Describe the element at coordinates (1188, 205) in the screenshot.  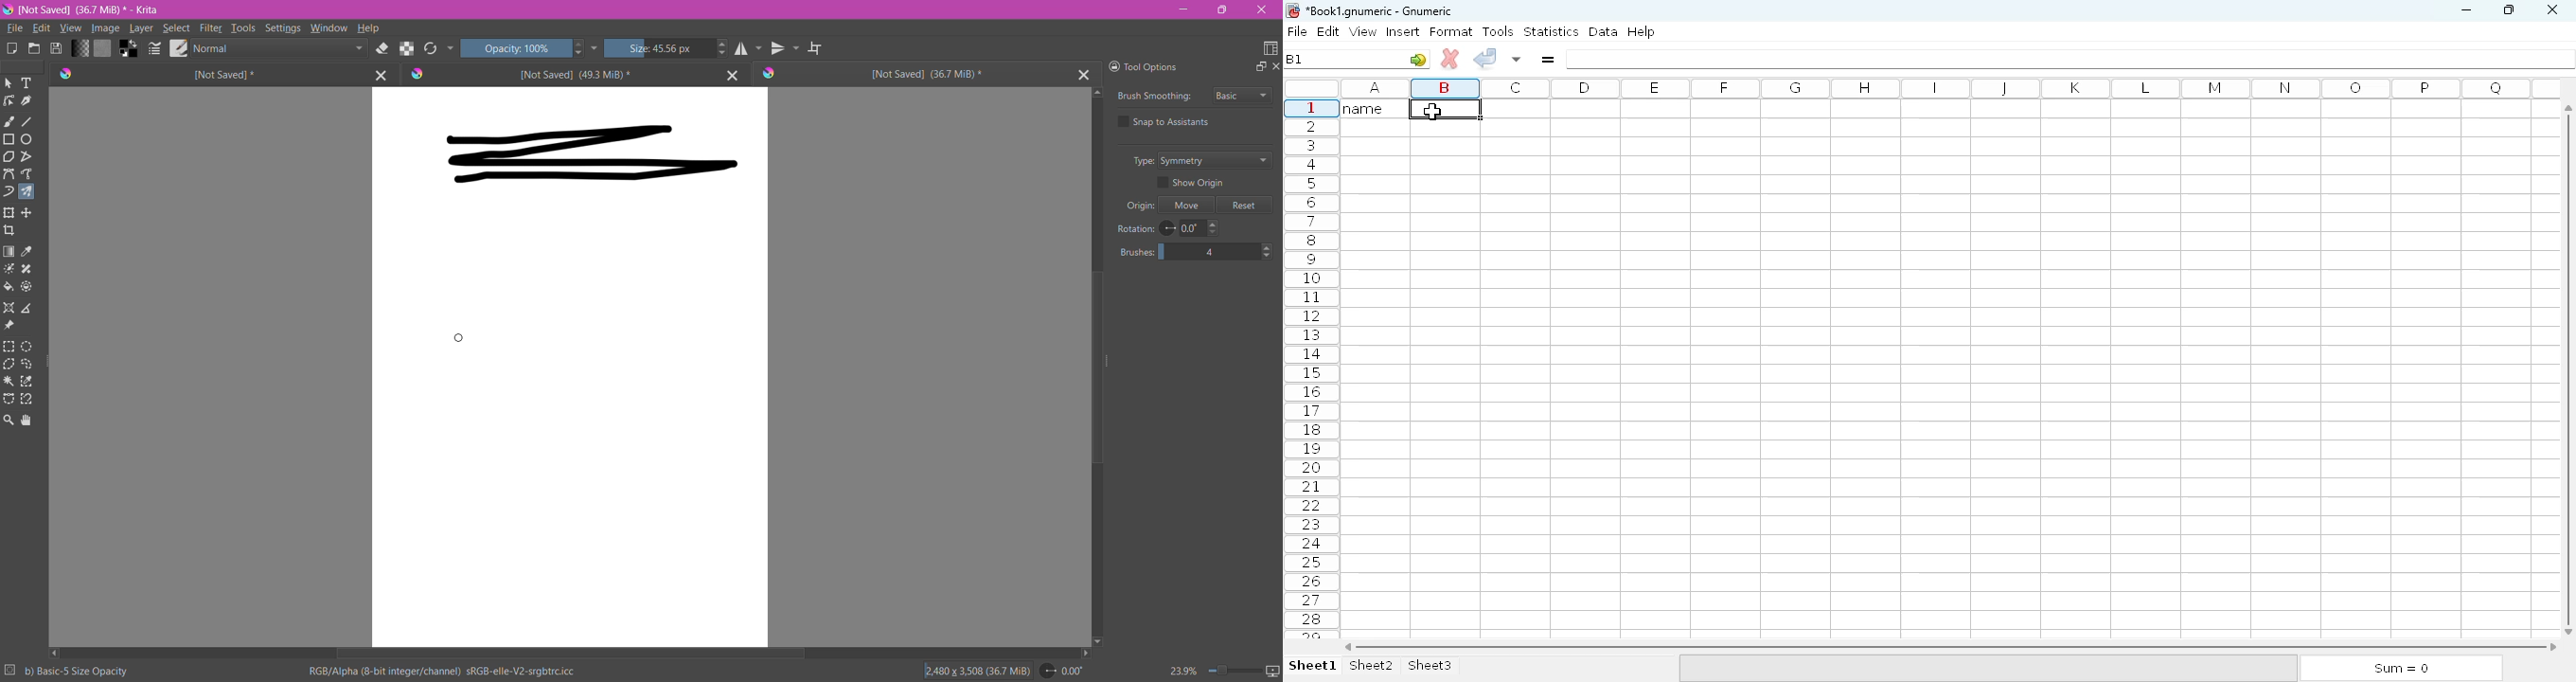
I see `Move` at that location.